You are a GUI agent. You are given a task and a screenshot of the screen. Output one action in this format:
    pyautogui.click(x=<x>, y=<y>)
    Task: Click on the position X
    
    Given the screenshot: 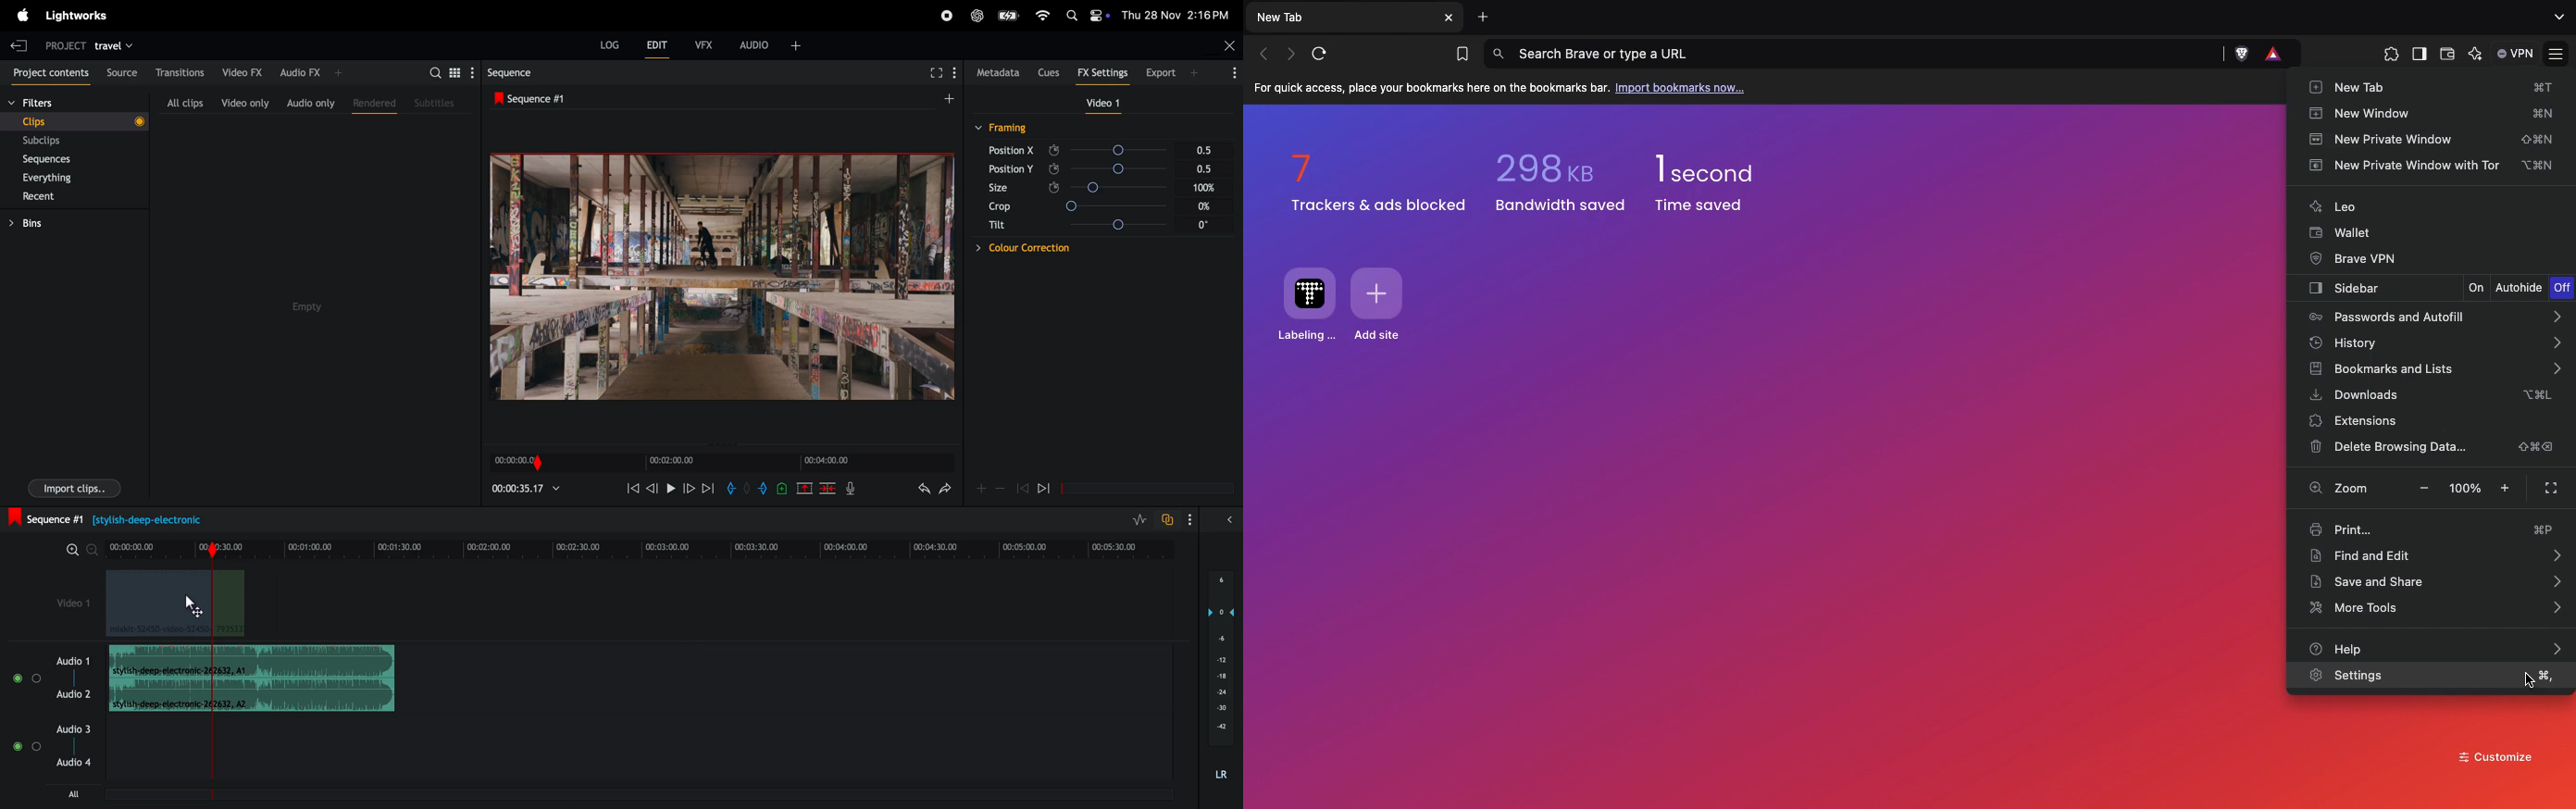 What is the action you would take?
    pyautogui.click(x=1013, y=150)
    